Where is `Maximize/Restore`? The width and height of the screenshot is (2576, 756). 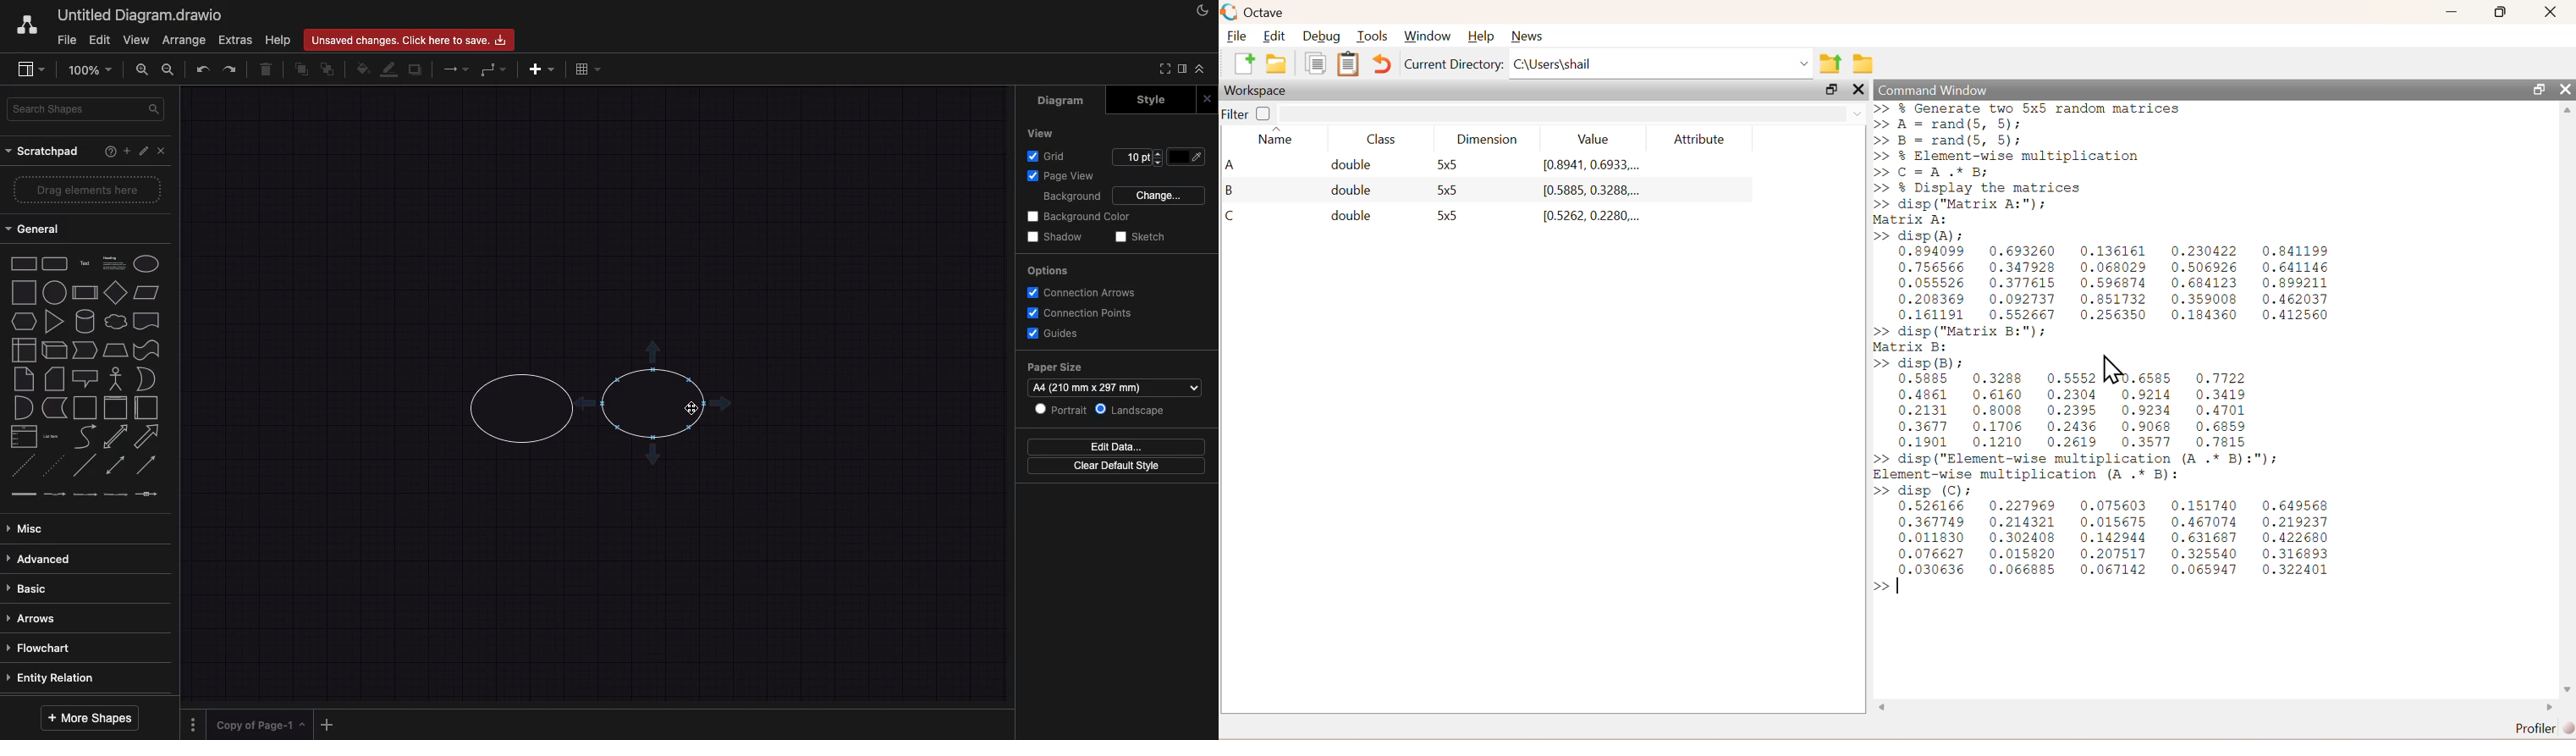
Maximize/Restore is located at coordinates (1830, 91).